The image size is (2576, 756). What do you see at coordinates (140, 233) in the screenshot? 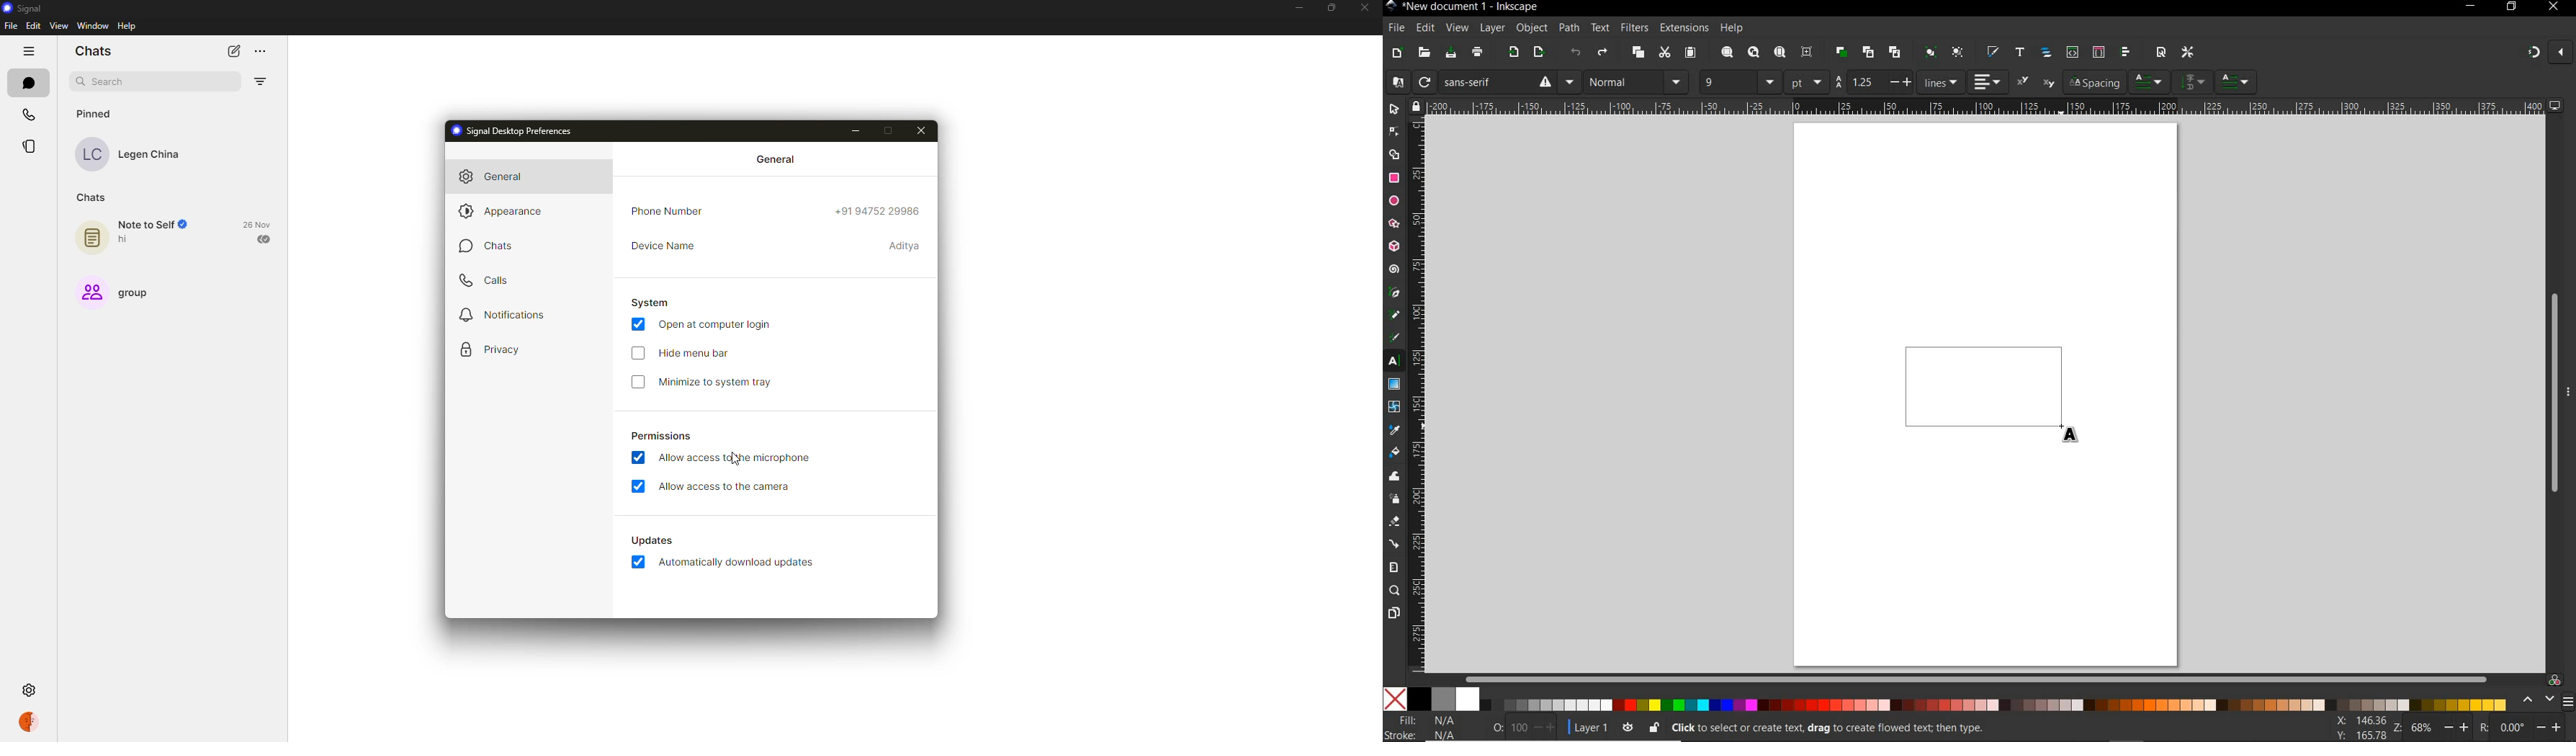
I see `note to self` at bounding box center [140, 233].